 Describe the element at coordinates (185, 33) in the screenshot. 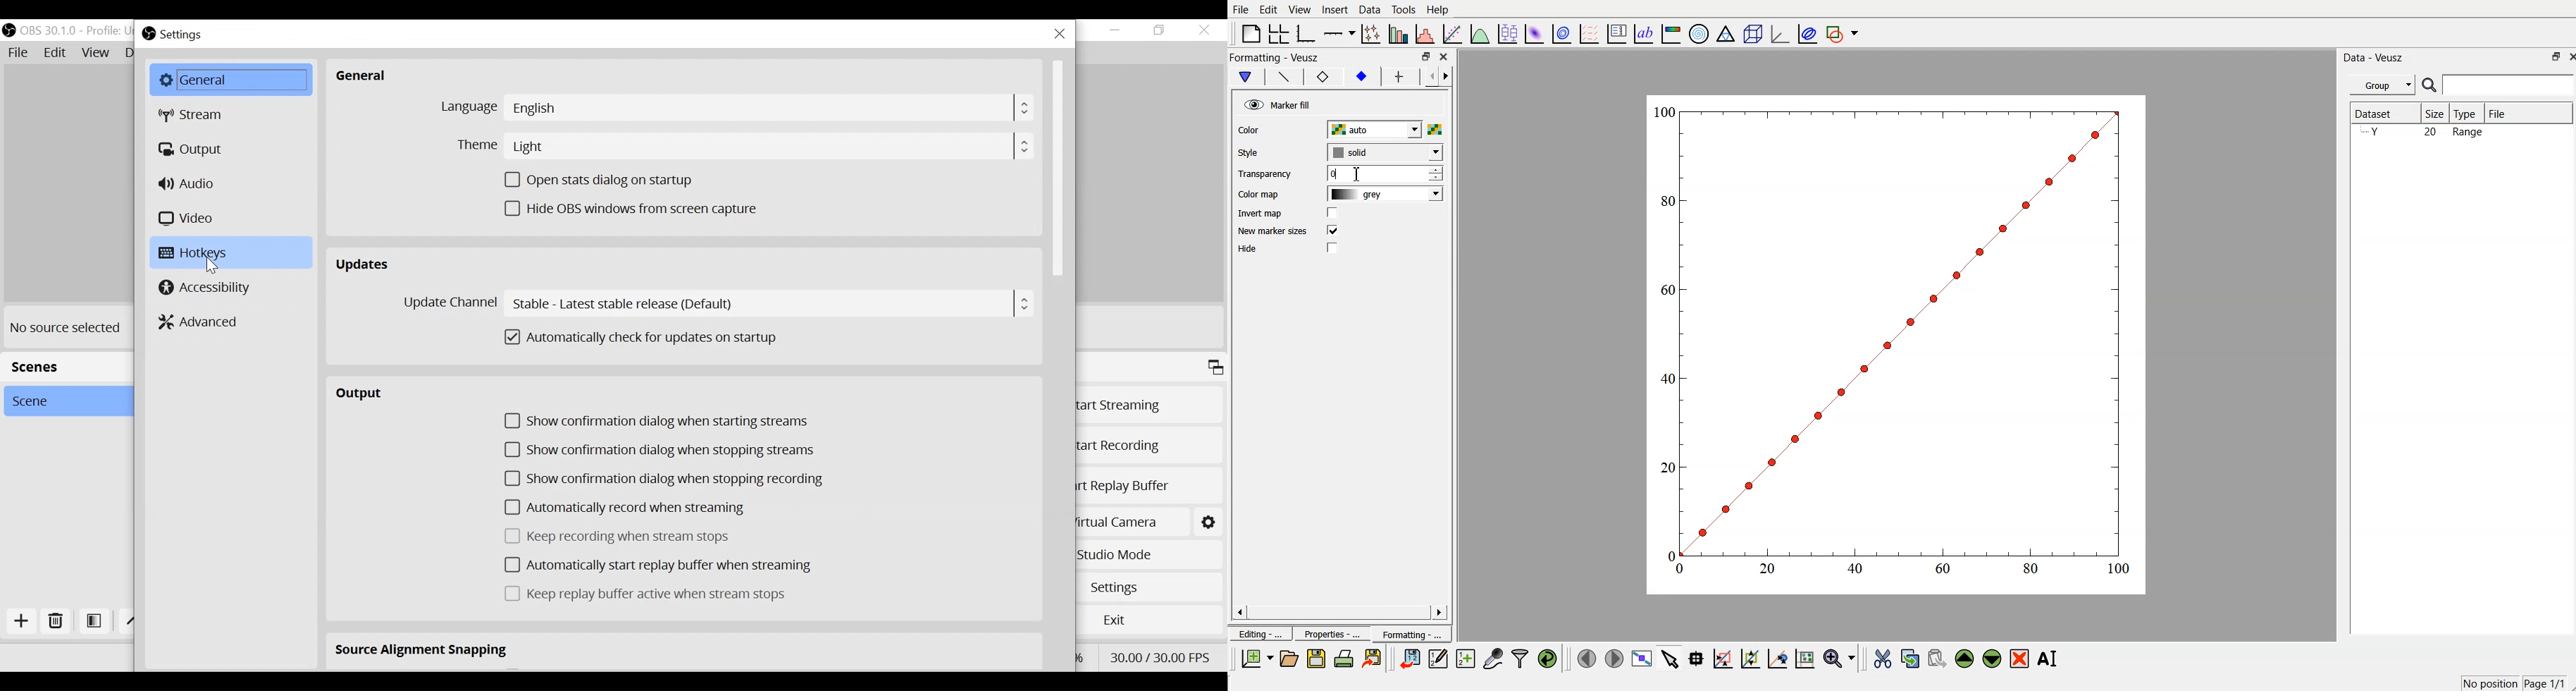

I see `Settings` at that location.